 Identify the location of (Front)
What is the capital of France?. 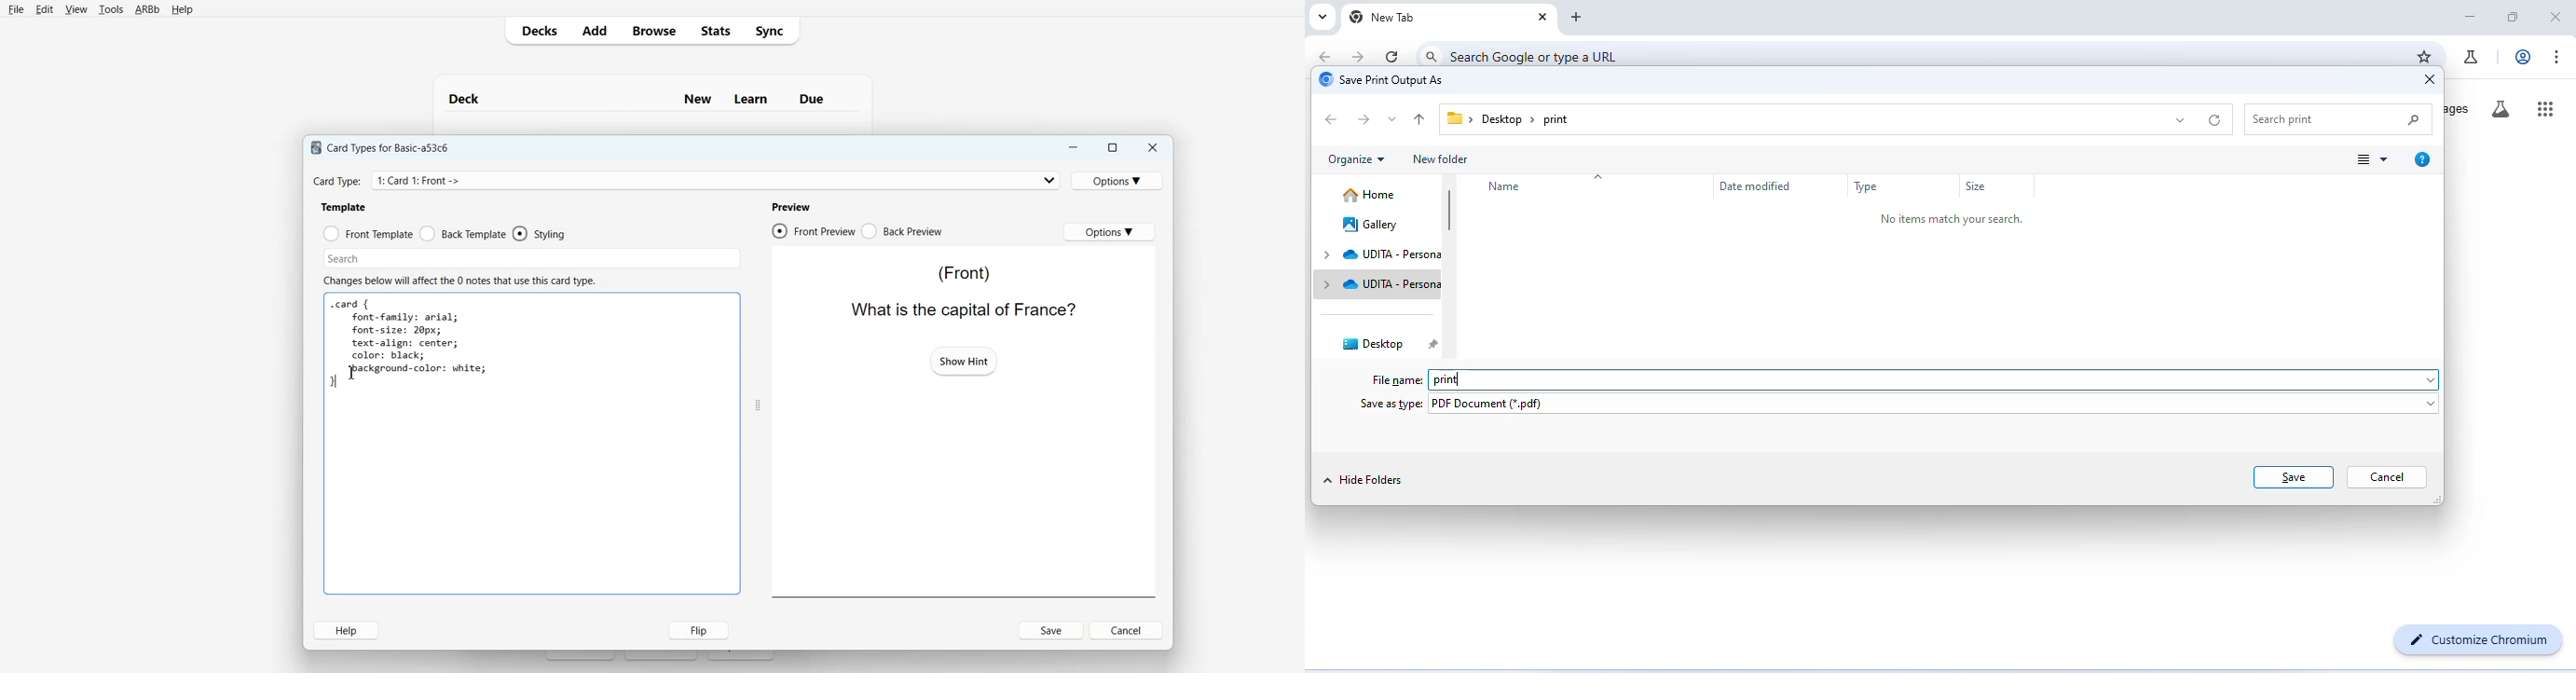
(959, 290).